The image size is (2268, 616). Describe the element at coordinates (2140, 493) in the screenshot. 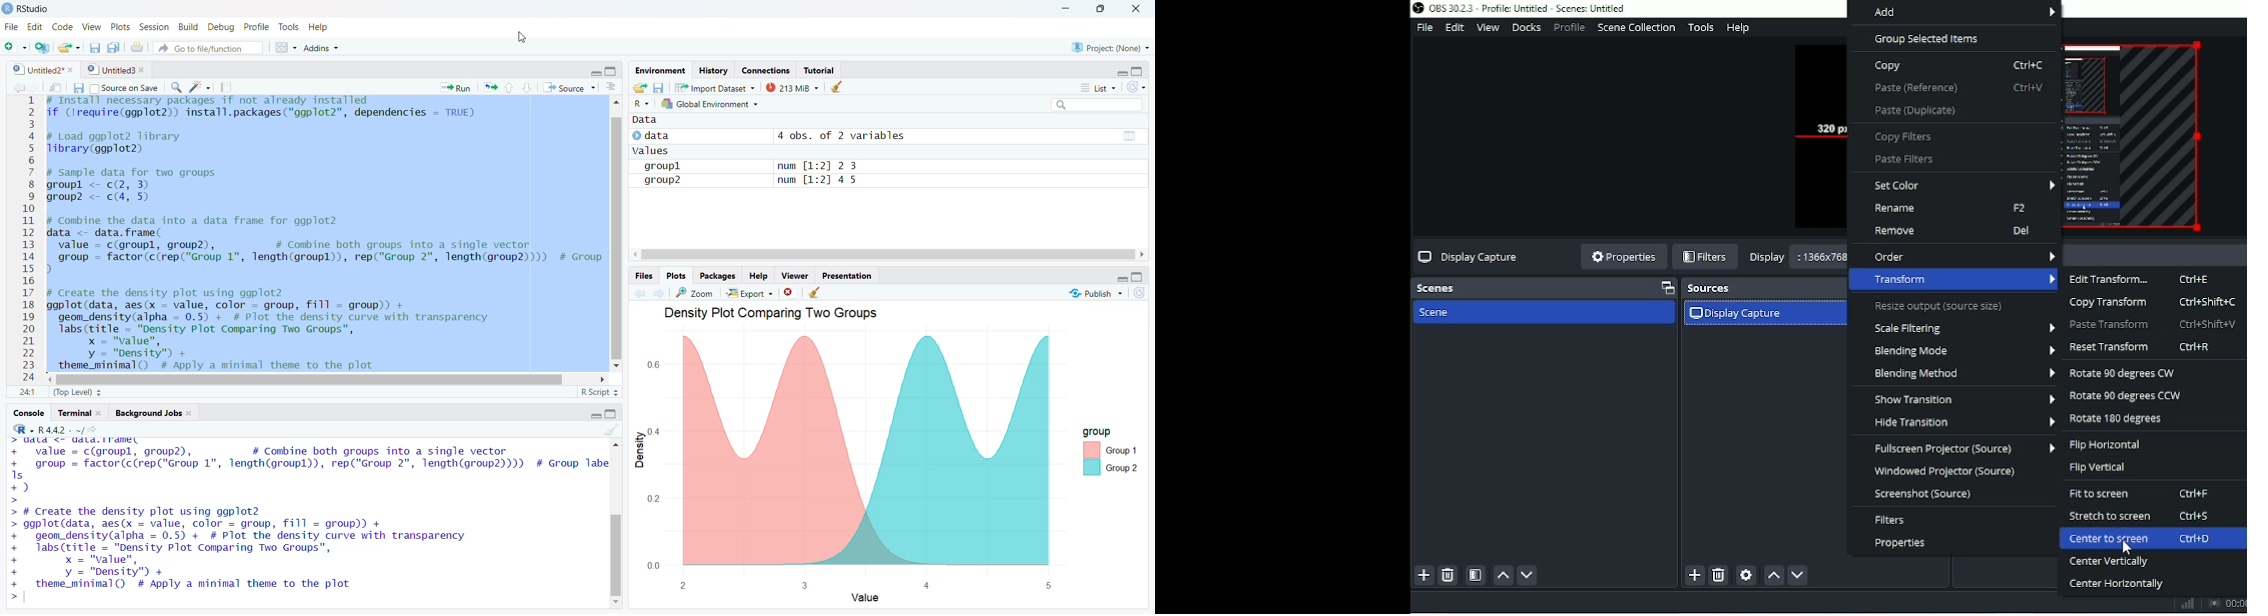

I see `Fit to screen` at that location.